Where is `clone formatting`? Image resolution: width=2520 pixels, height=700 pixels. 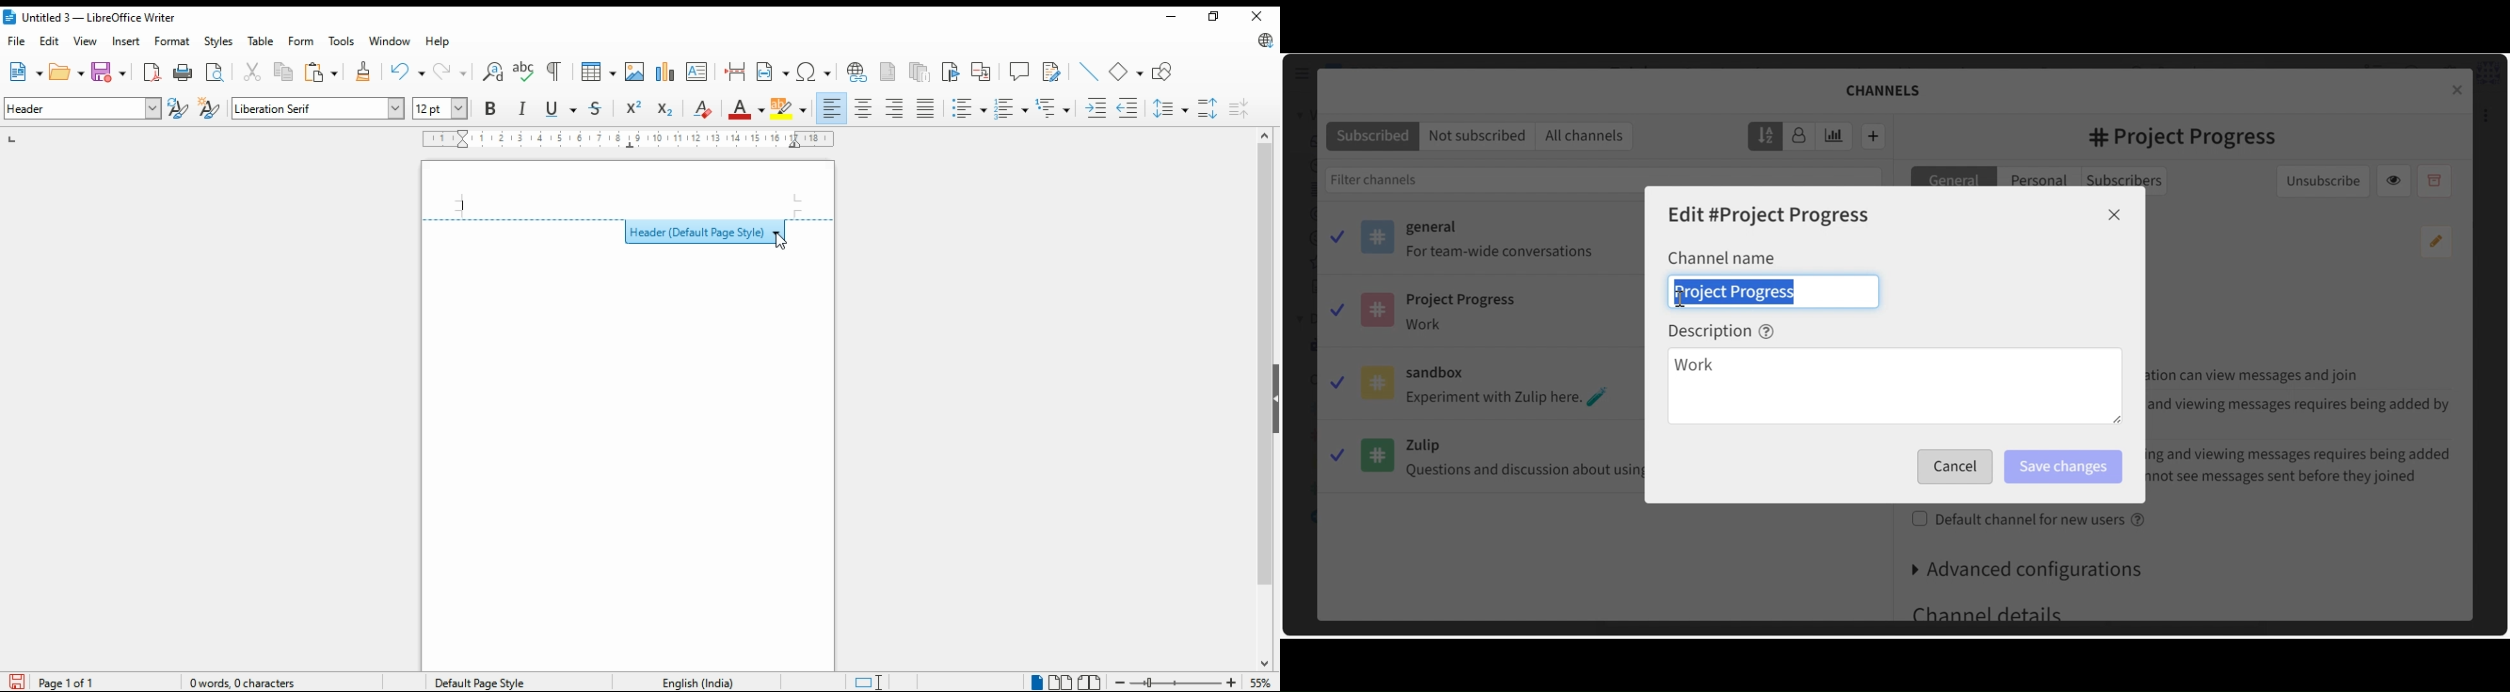 clone formatting is located at coordinates (362, 72).